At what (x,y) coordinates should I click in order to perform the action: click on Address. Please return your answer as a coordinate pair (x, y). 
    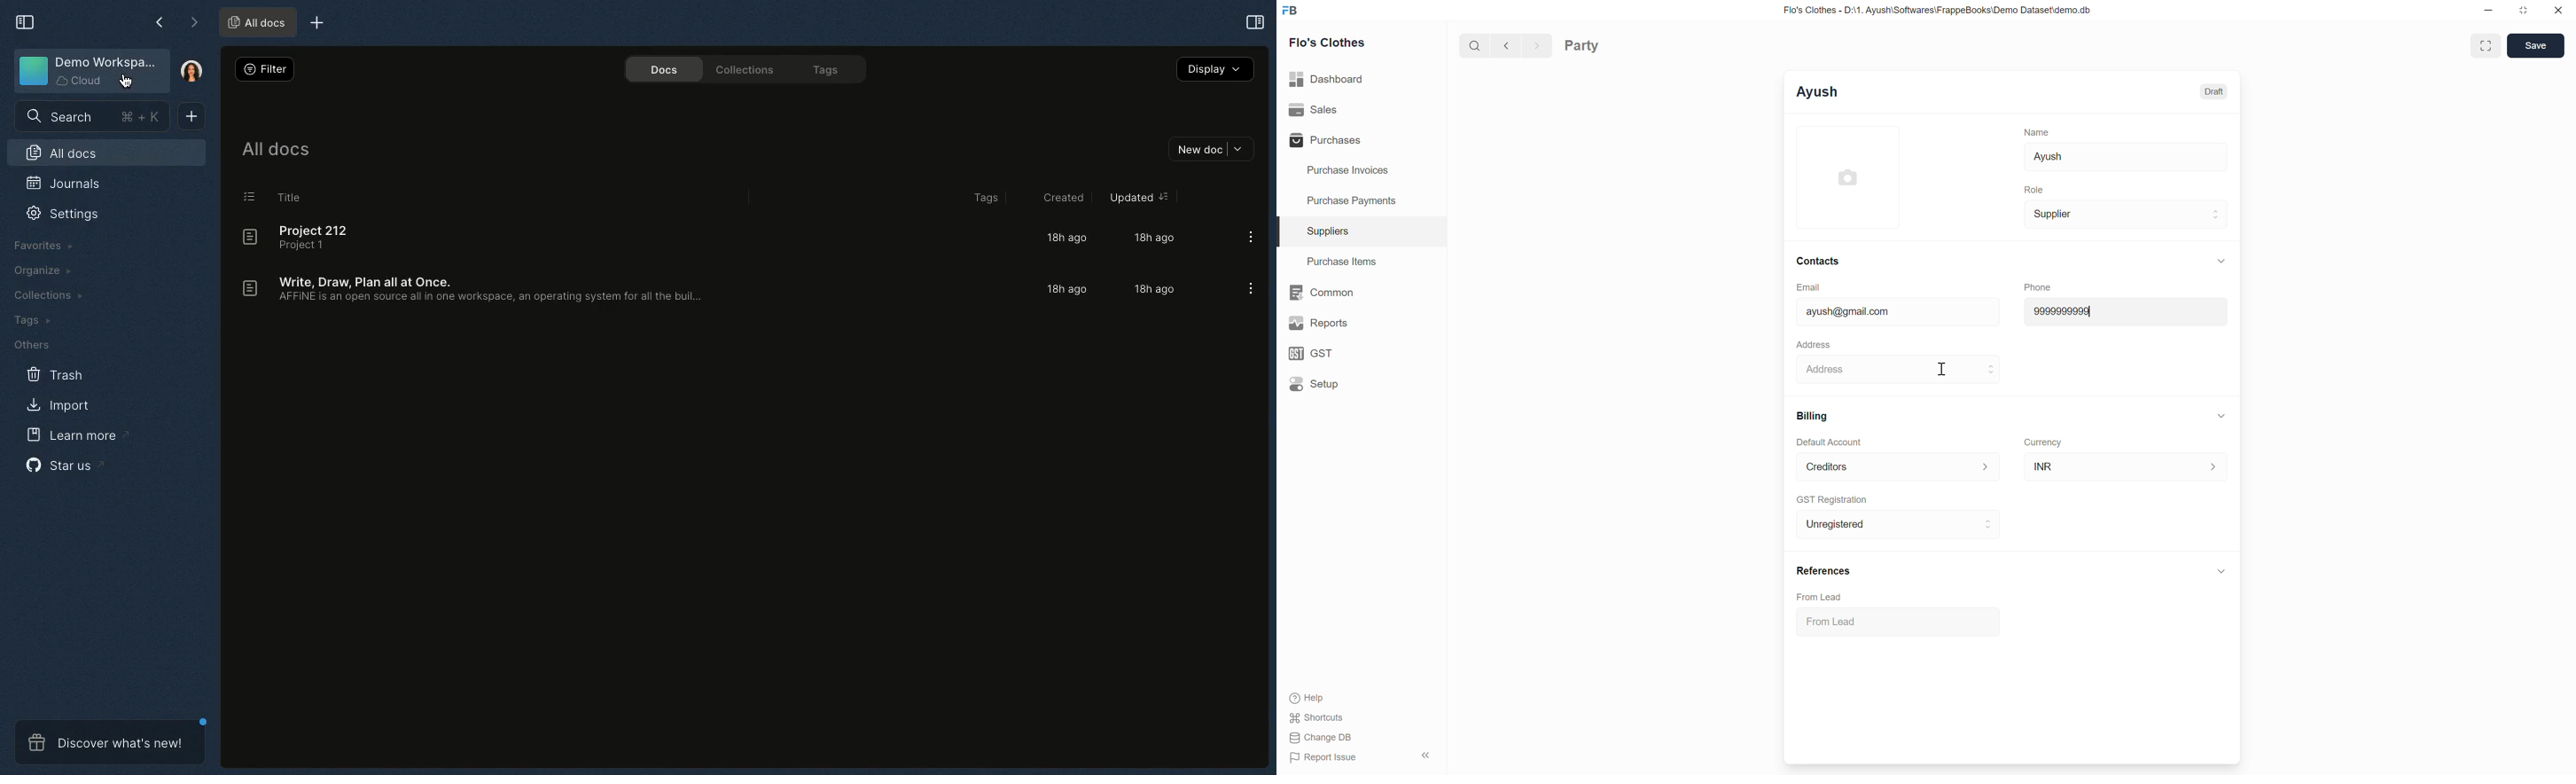
    Looking at the image, I should click on (1898, 369).